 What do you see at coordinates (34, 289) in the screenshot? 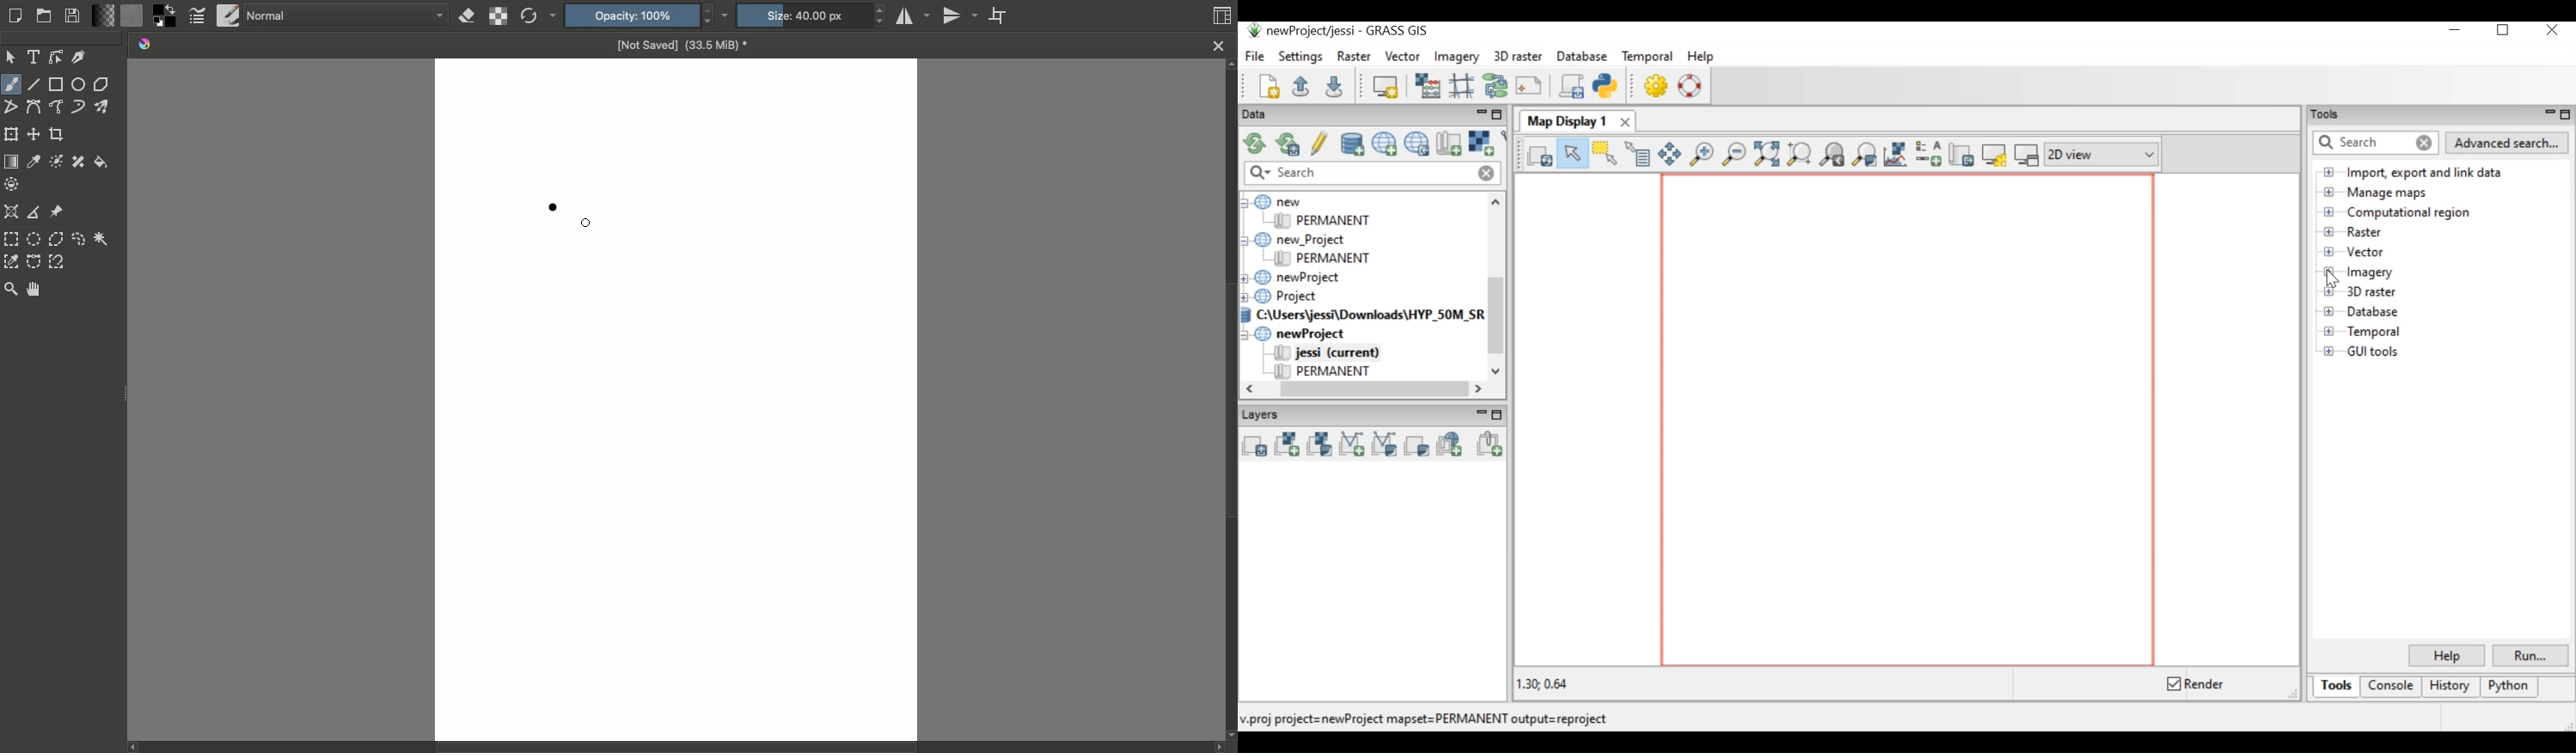
I see `Pan tool` at bounding box center [34, 289].